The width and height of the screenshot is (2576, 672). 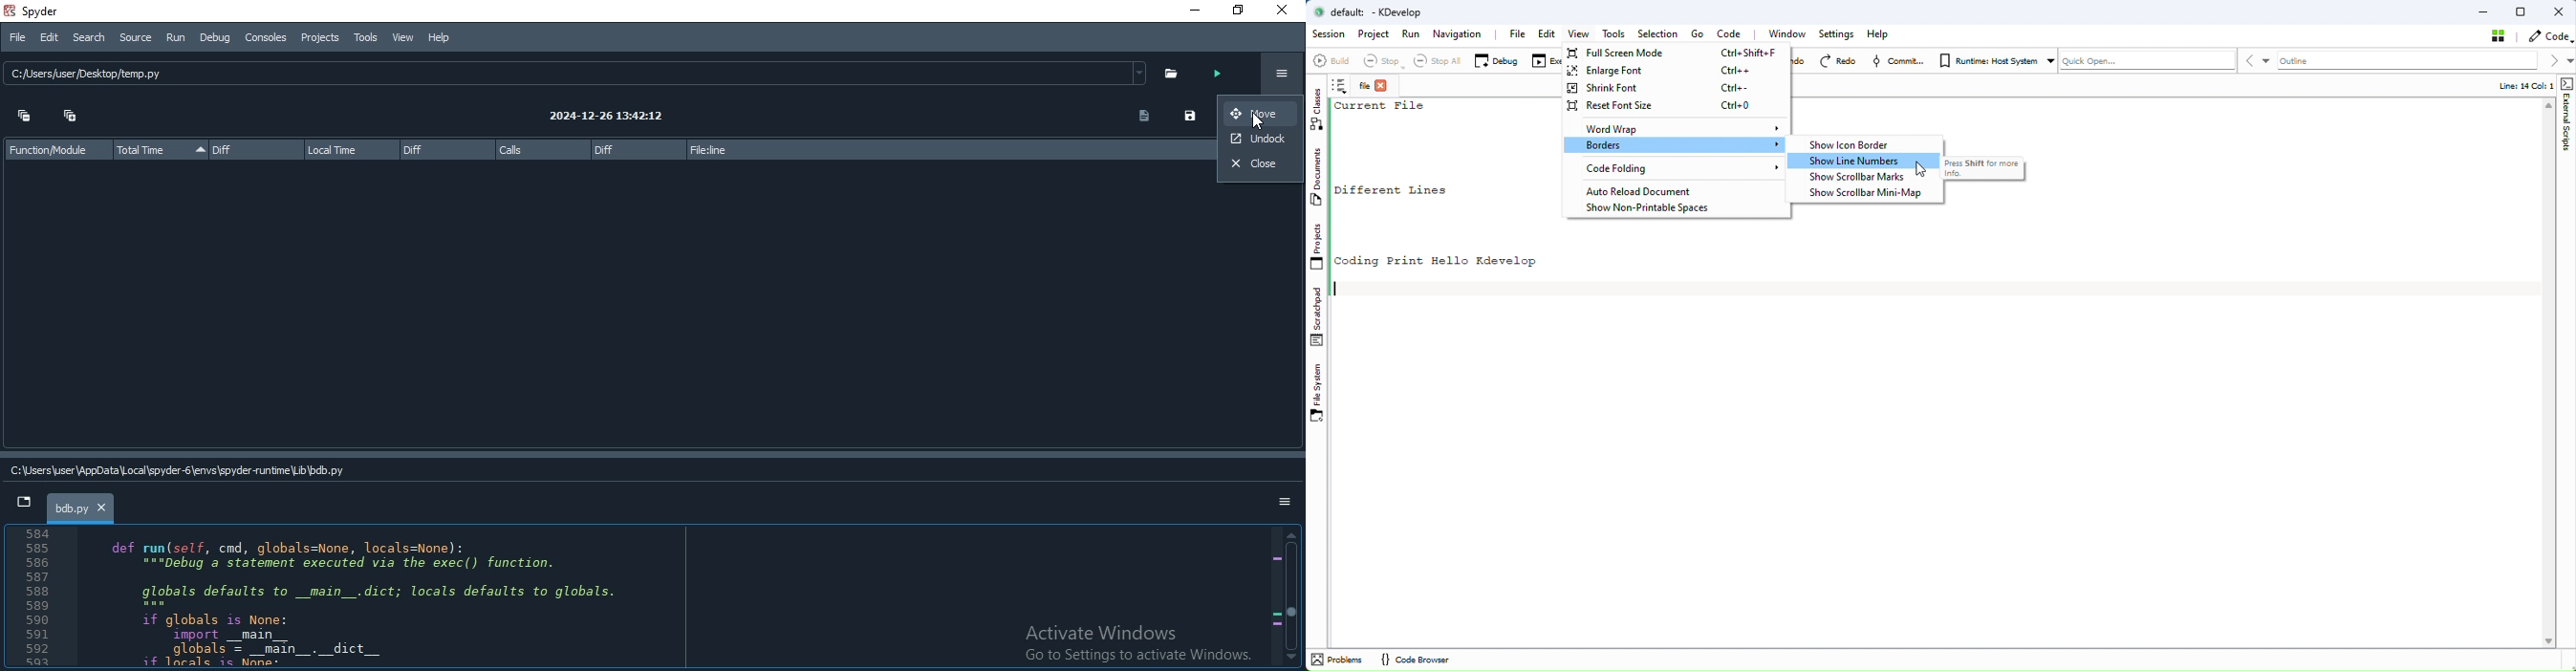 What do you see at coordinates (71, 120) in the screenshot?
I see `Expand` at bounding box center [71, 120].